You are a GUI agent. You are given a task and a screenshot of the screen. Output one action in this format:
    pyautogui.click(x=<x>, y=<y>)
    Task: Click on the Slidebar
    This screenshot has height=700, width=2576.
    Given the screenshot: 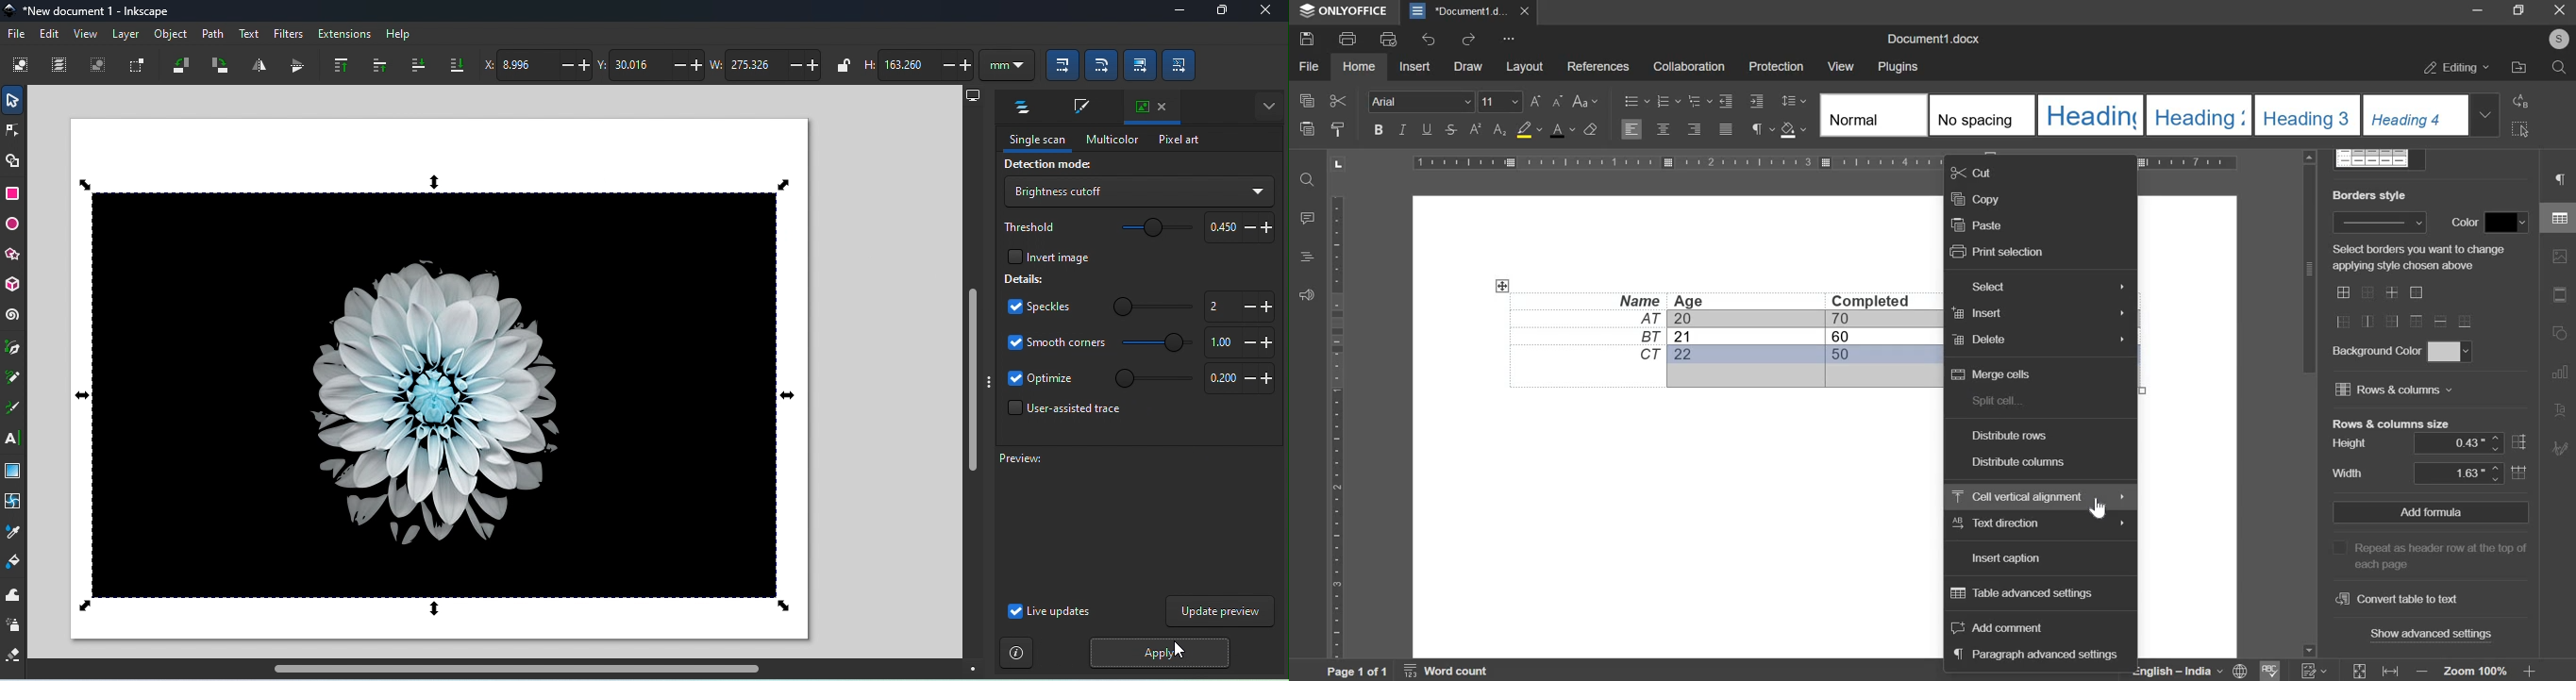 What is the action you would take?
    pyautogui.click(x=1153, y=346)
    